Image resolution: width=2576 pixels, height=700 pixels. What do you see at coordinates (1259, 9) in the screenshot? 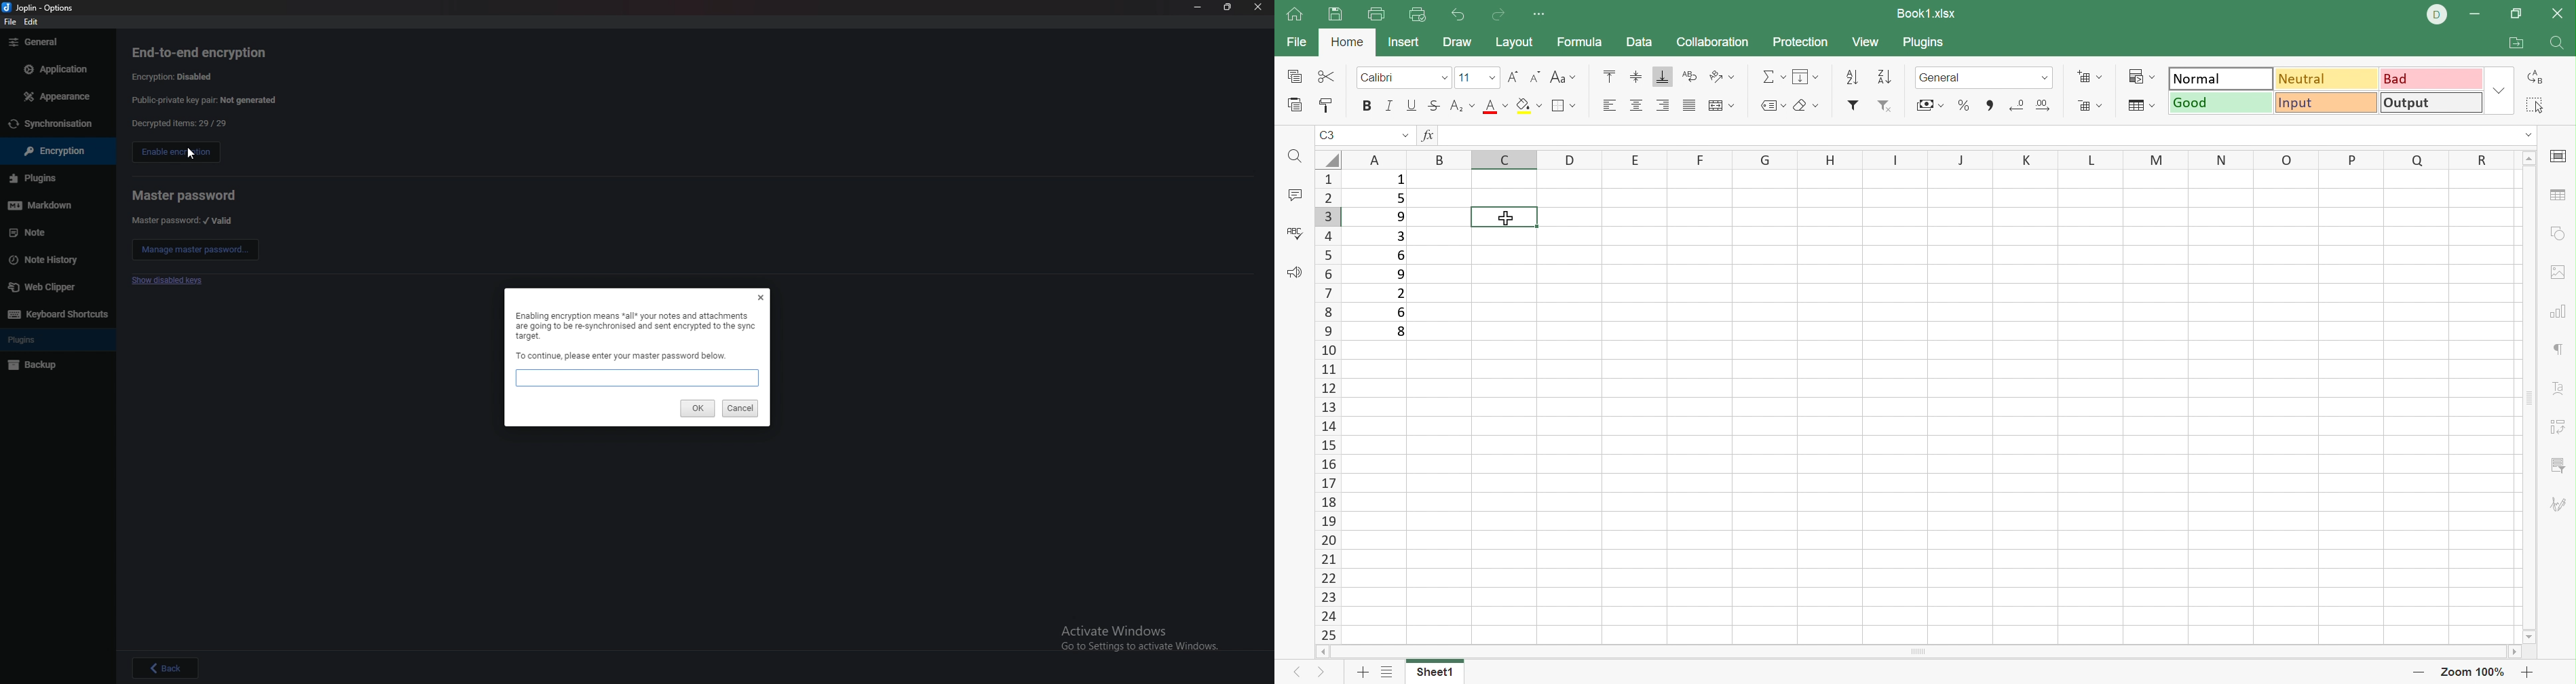
I see `` at bounding box center [1259, 9].